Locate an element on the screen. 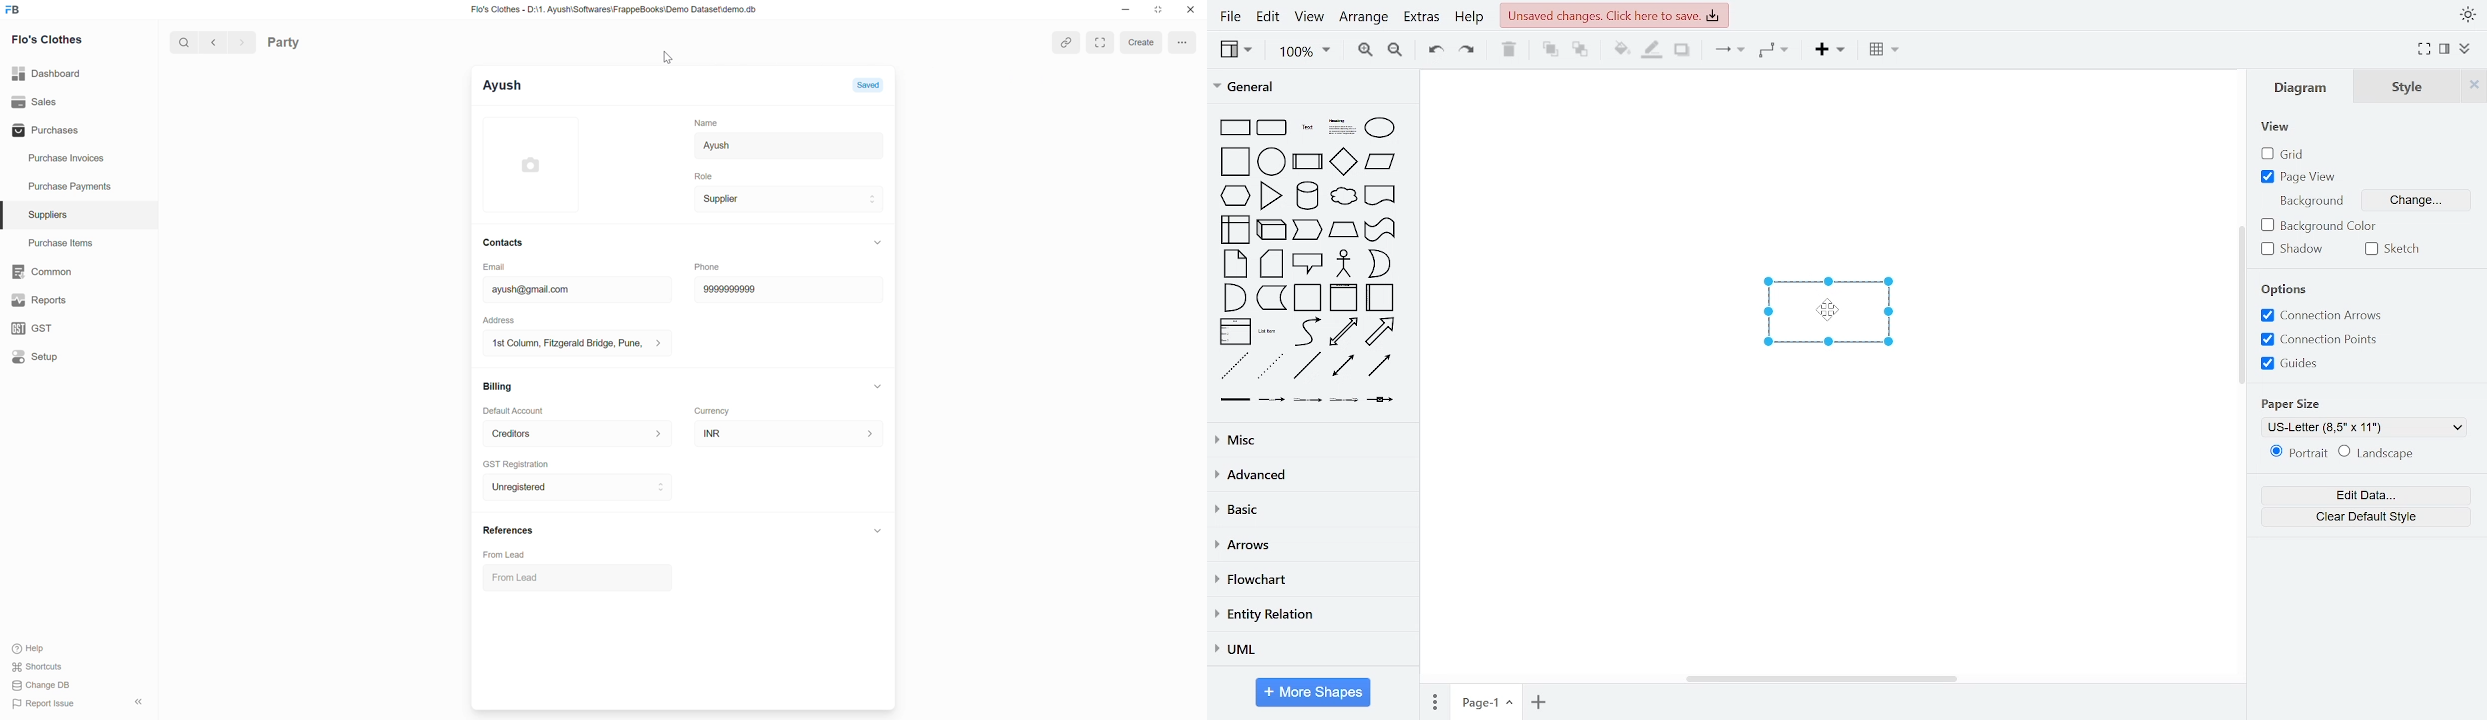 This screenshot has width=2492, height=728. Setup is located at coordinates (78, 357).